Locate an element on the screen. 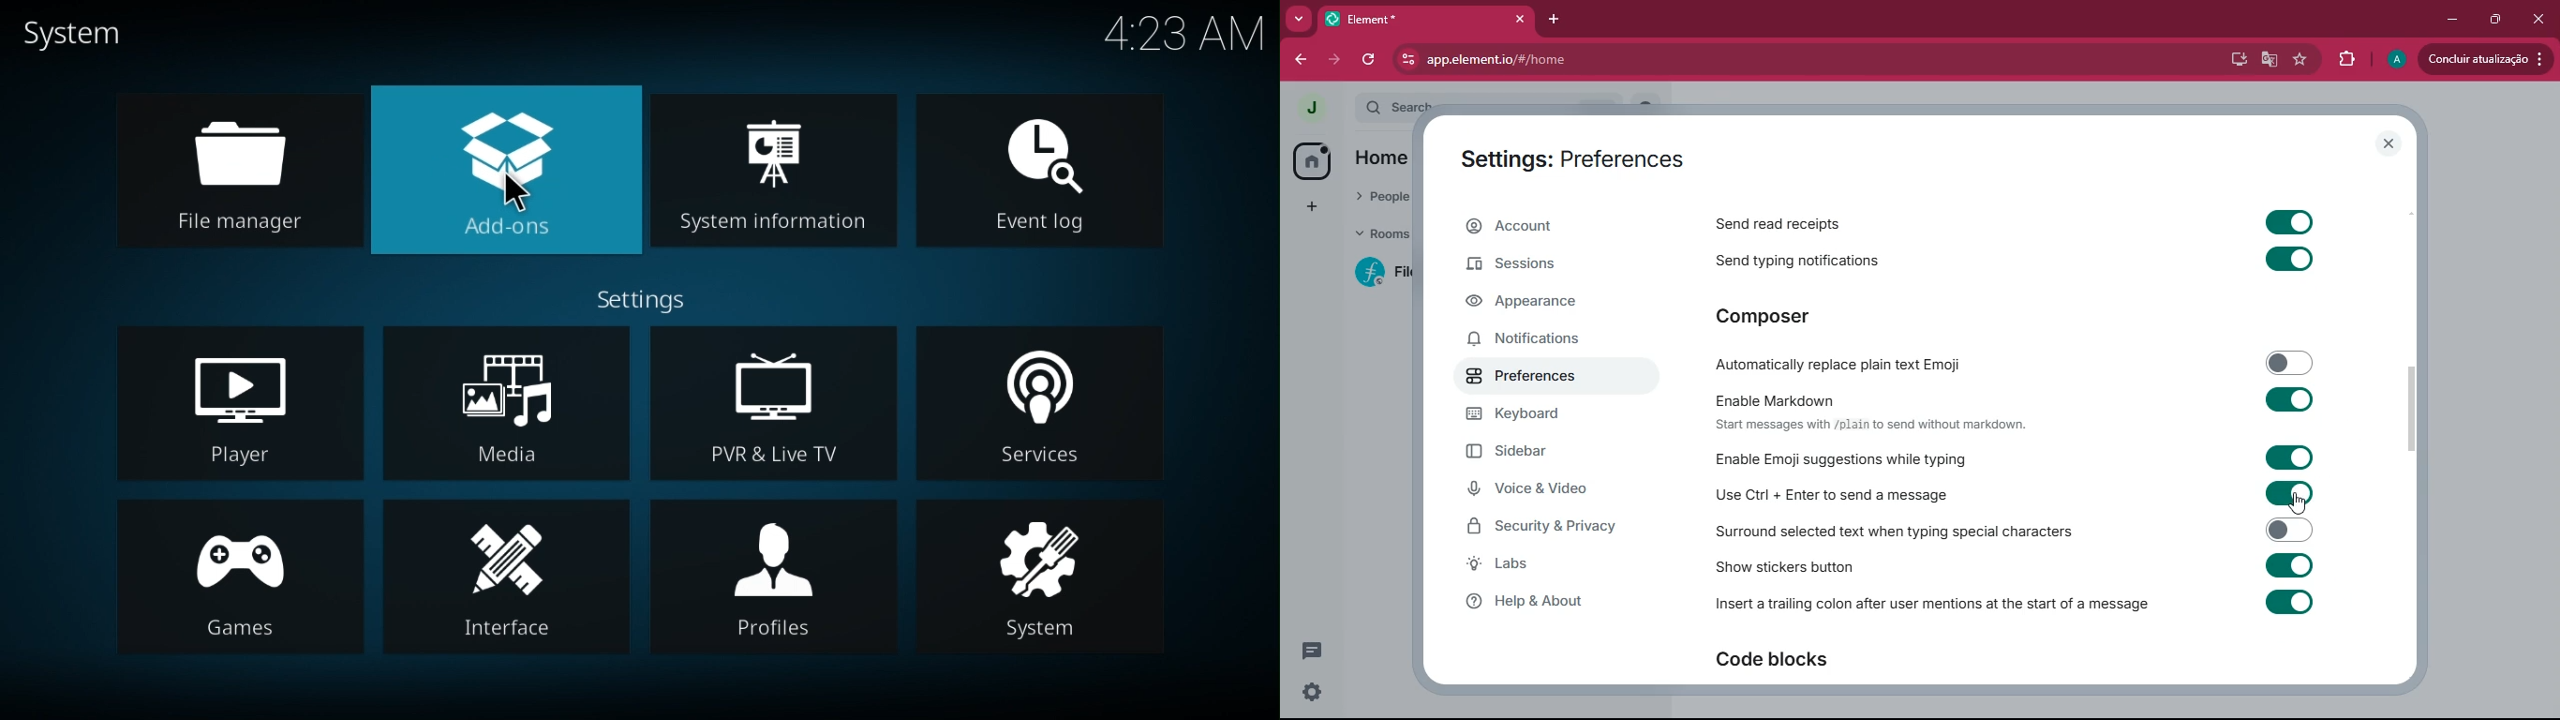 This screenshot has height=728, width=2576. toggle on or off is located at coordinates (2283, 398).